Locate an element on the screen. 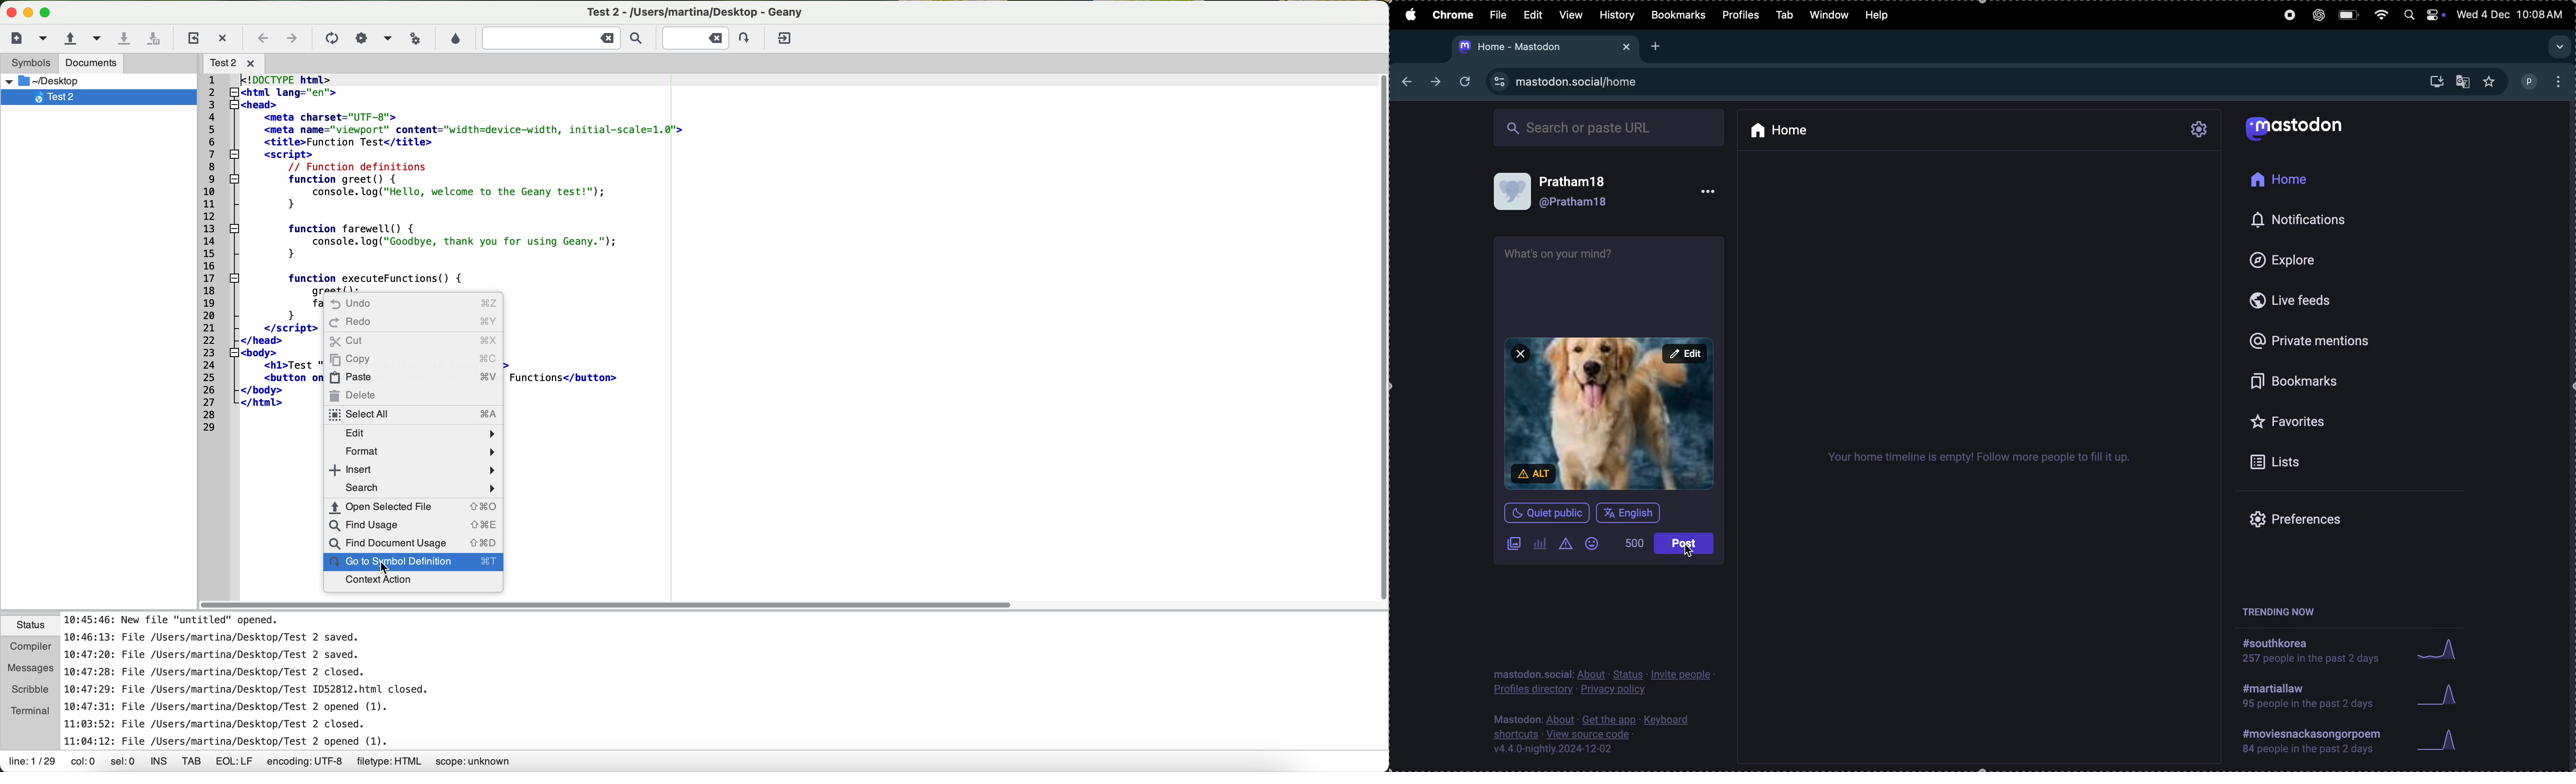 The width and height of the screenshot is (2576, 784). Timeline empty is located at coordinates (1978, 461).